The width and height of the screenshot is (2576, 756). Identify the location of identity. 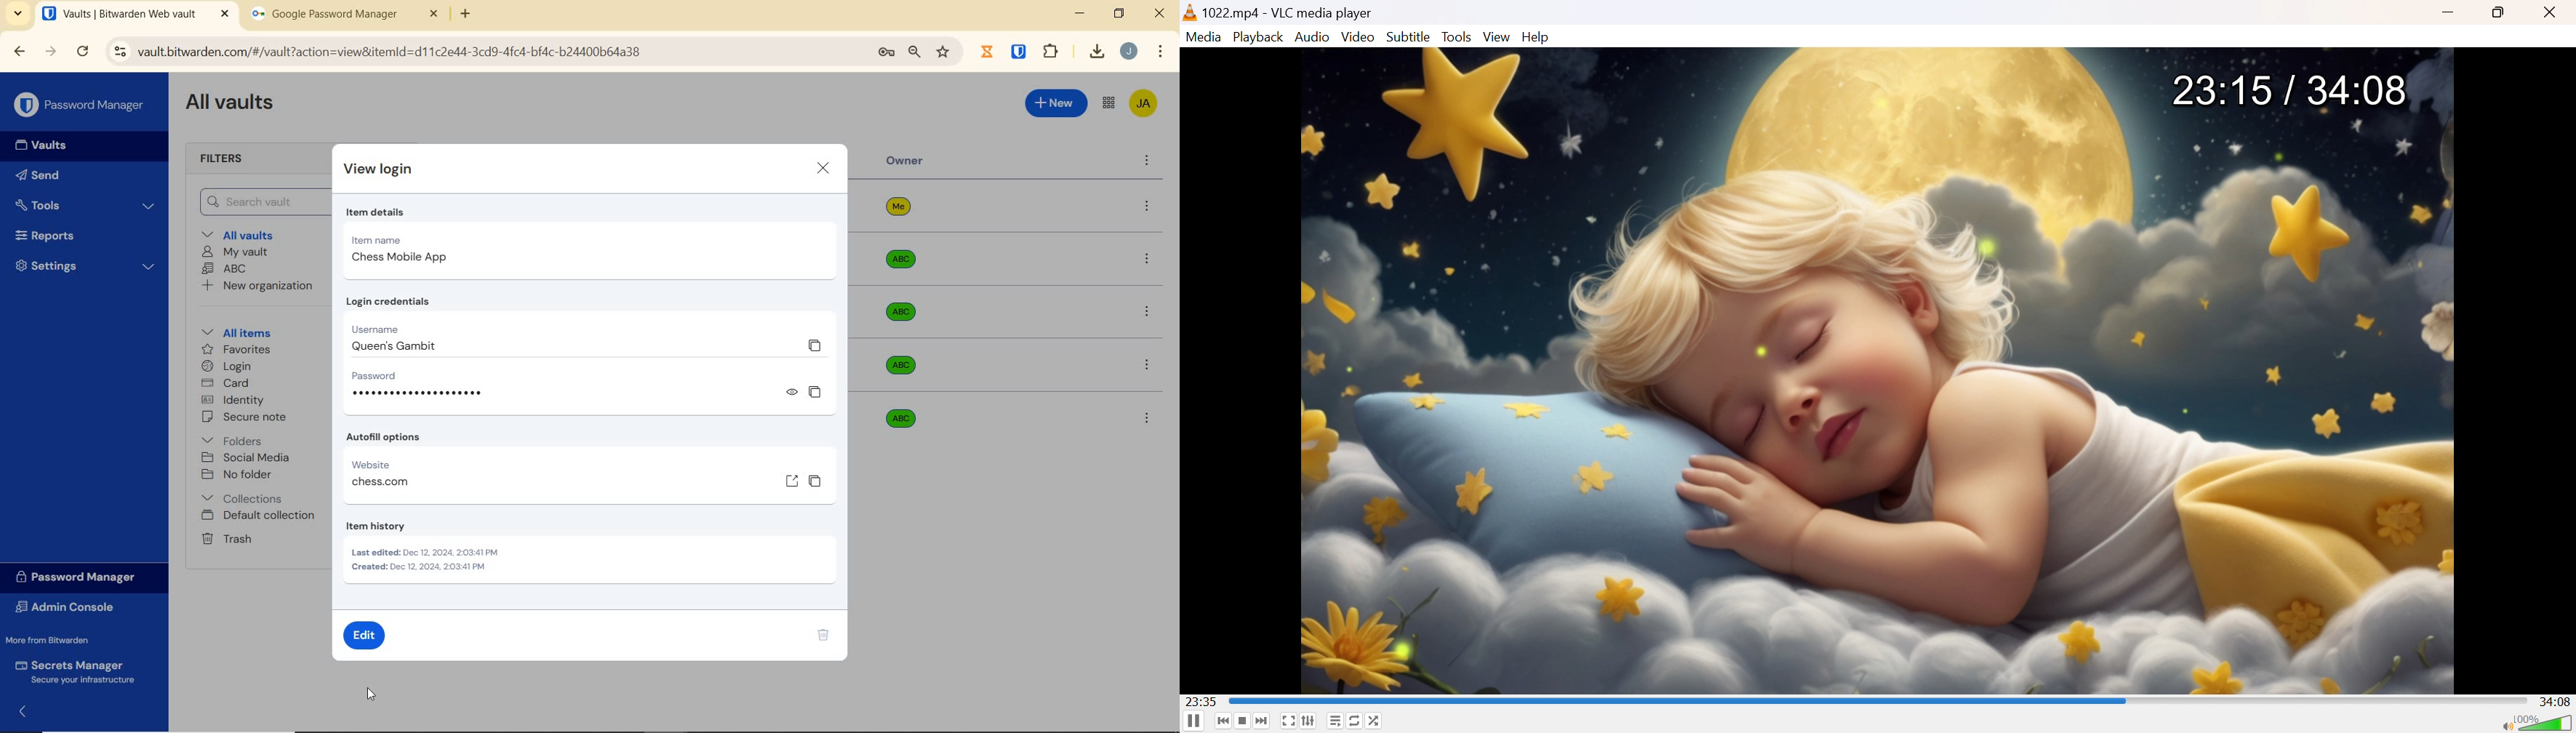
(233, 400).